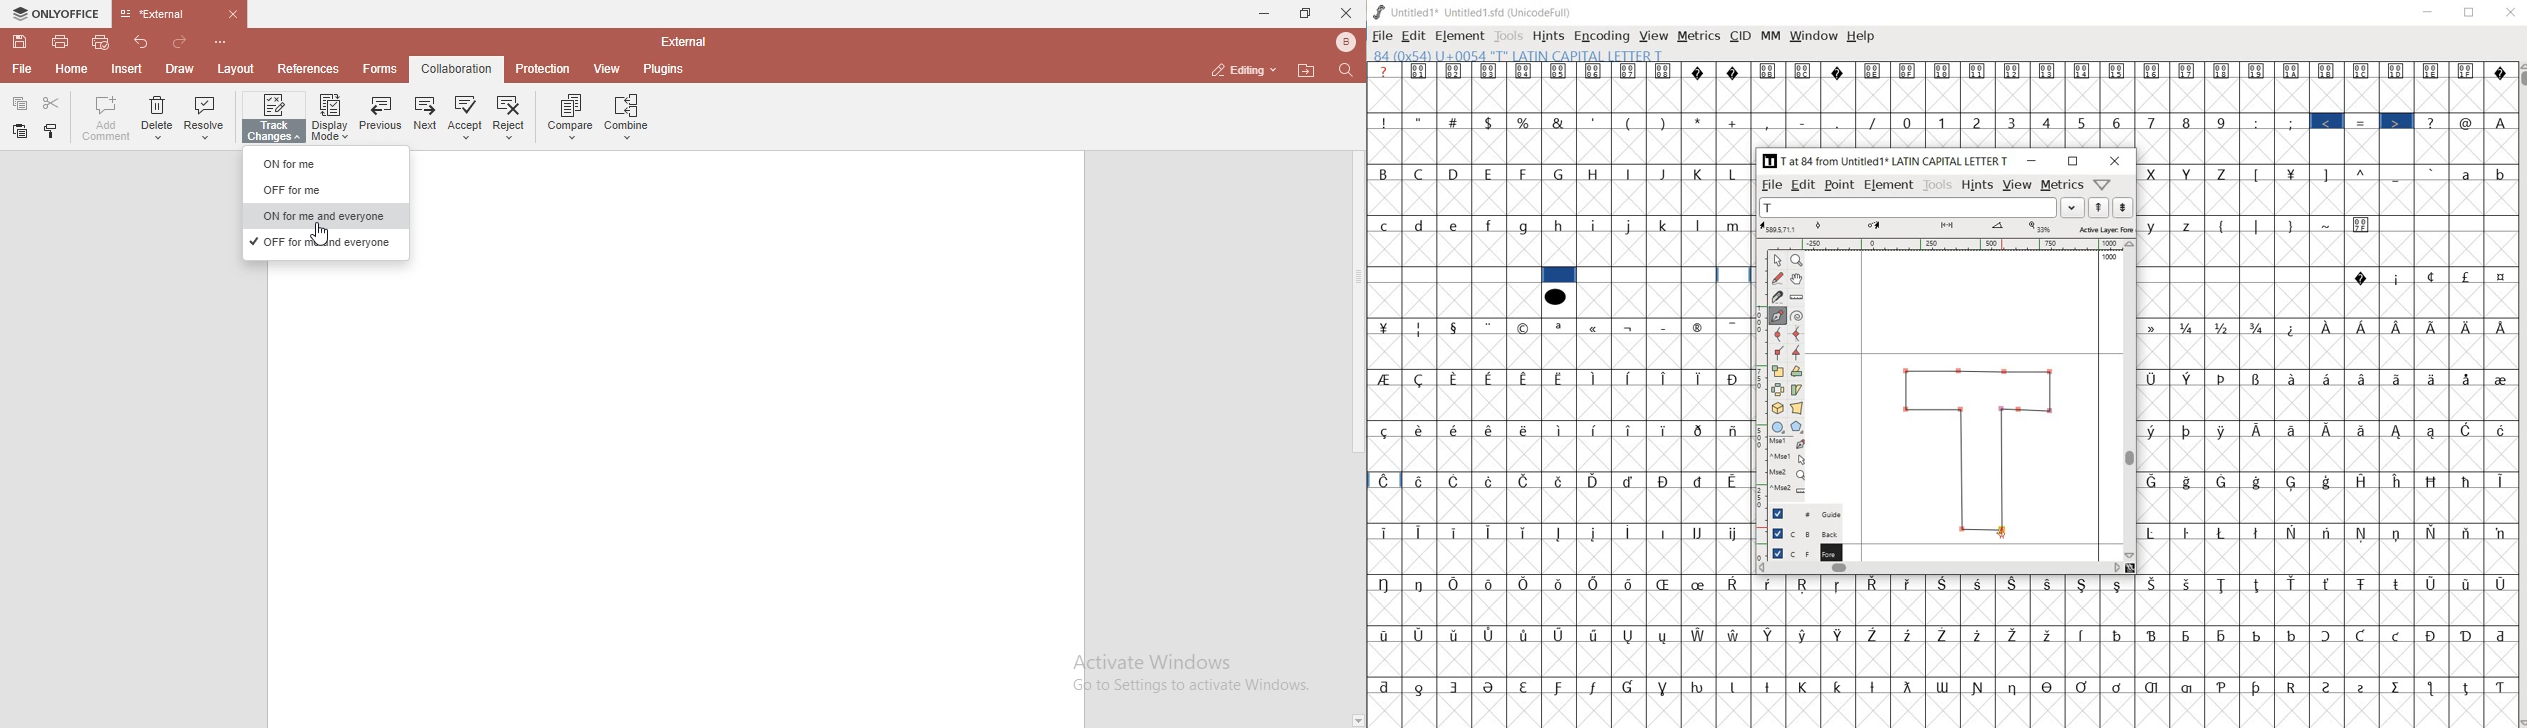 Image resolution: width=2548 pixels, height=728 pixels. What do you see at coordinates (2498, 584) in the screenshot?
I see `Symbol` at bounding box center [2498, 584].